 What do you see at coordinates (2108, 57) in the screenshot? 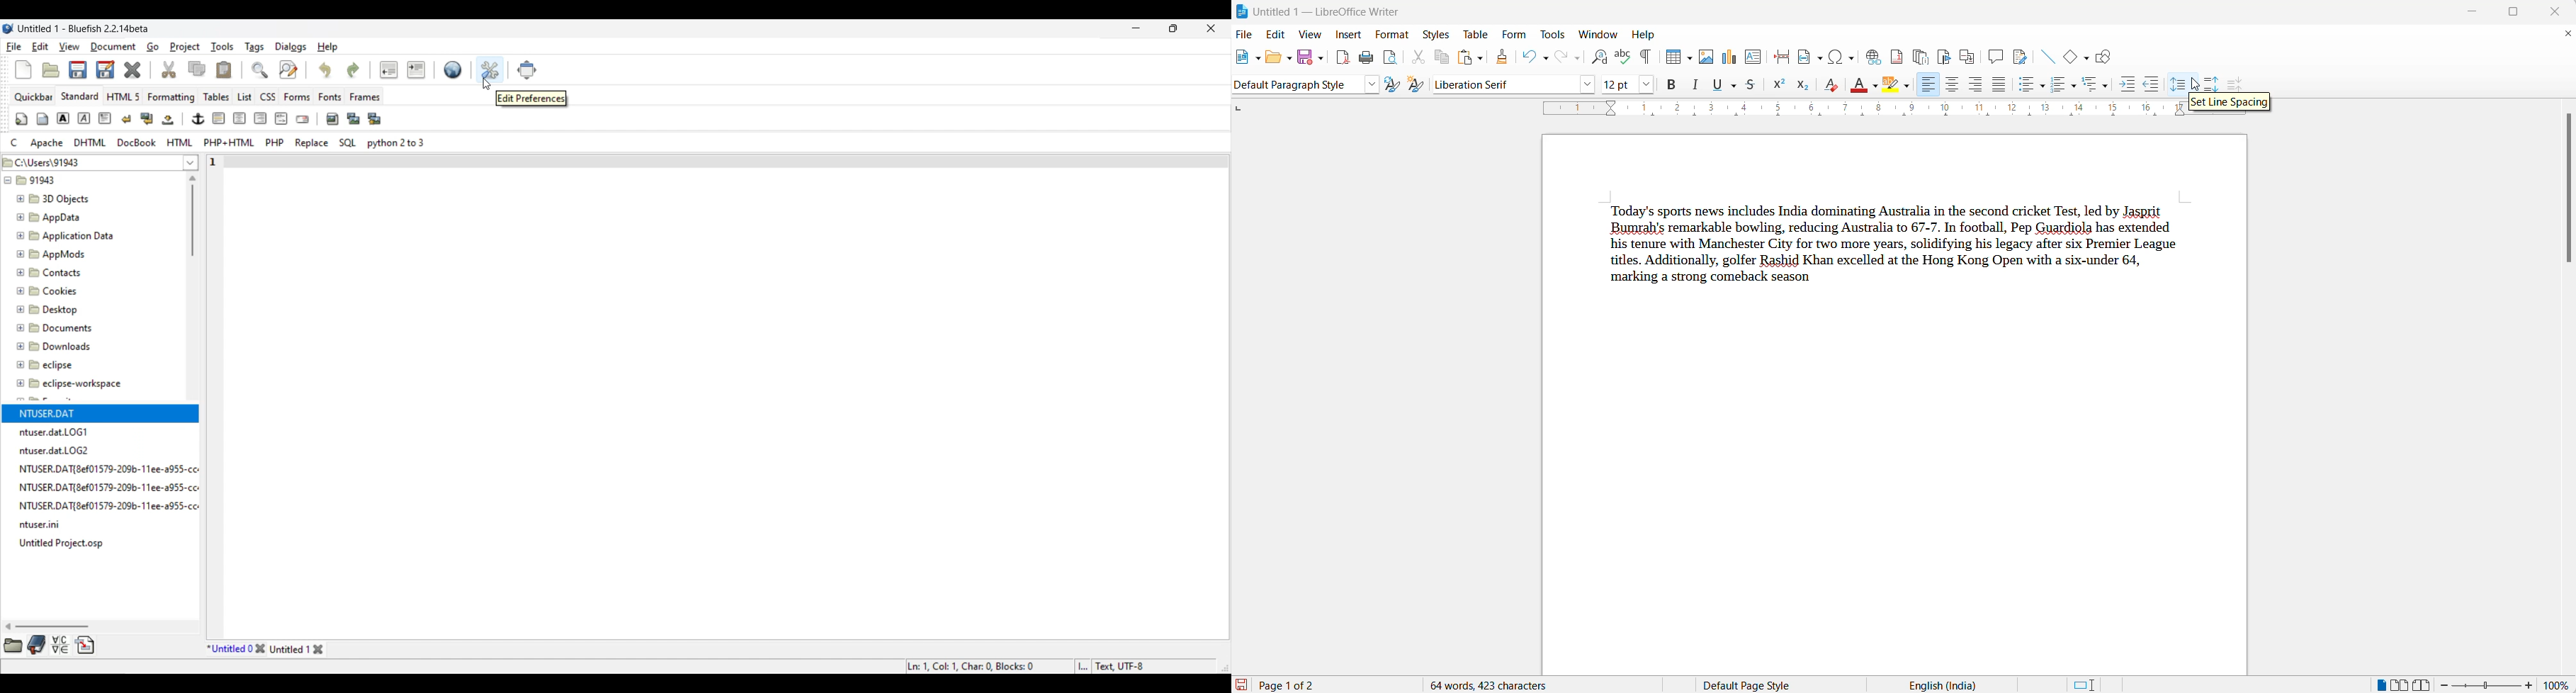
I see `show draw functions` at bounding box center [2108, 57].